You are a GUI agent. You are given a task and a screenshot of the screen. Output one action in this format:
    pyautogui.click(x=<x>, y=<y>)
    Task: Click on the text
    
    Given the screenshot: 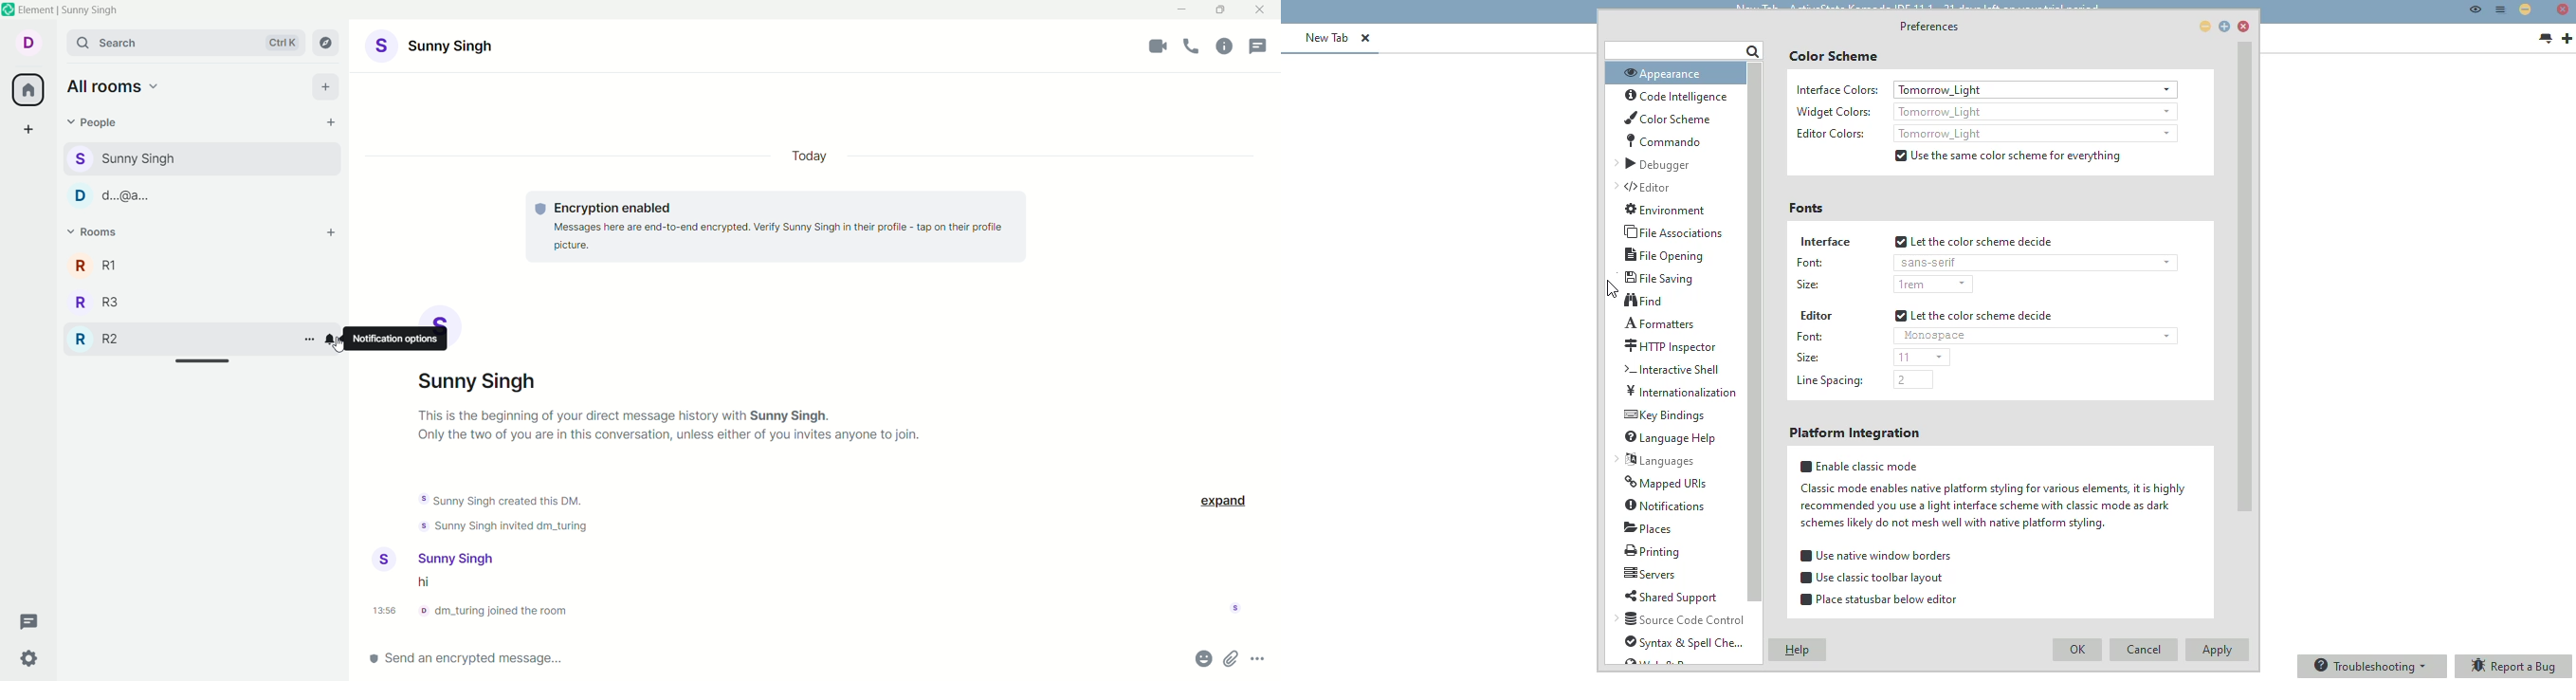 What is the action you would take?
    pyautogui.click(x=679, y=453)
    